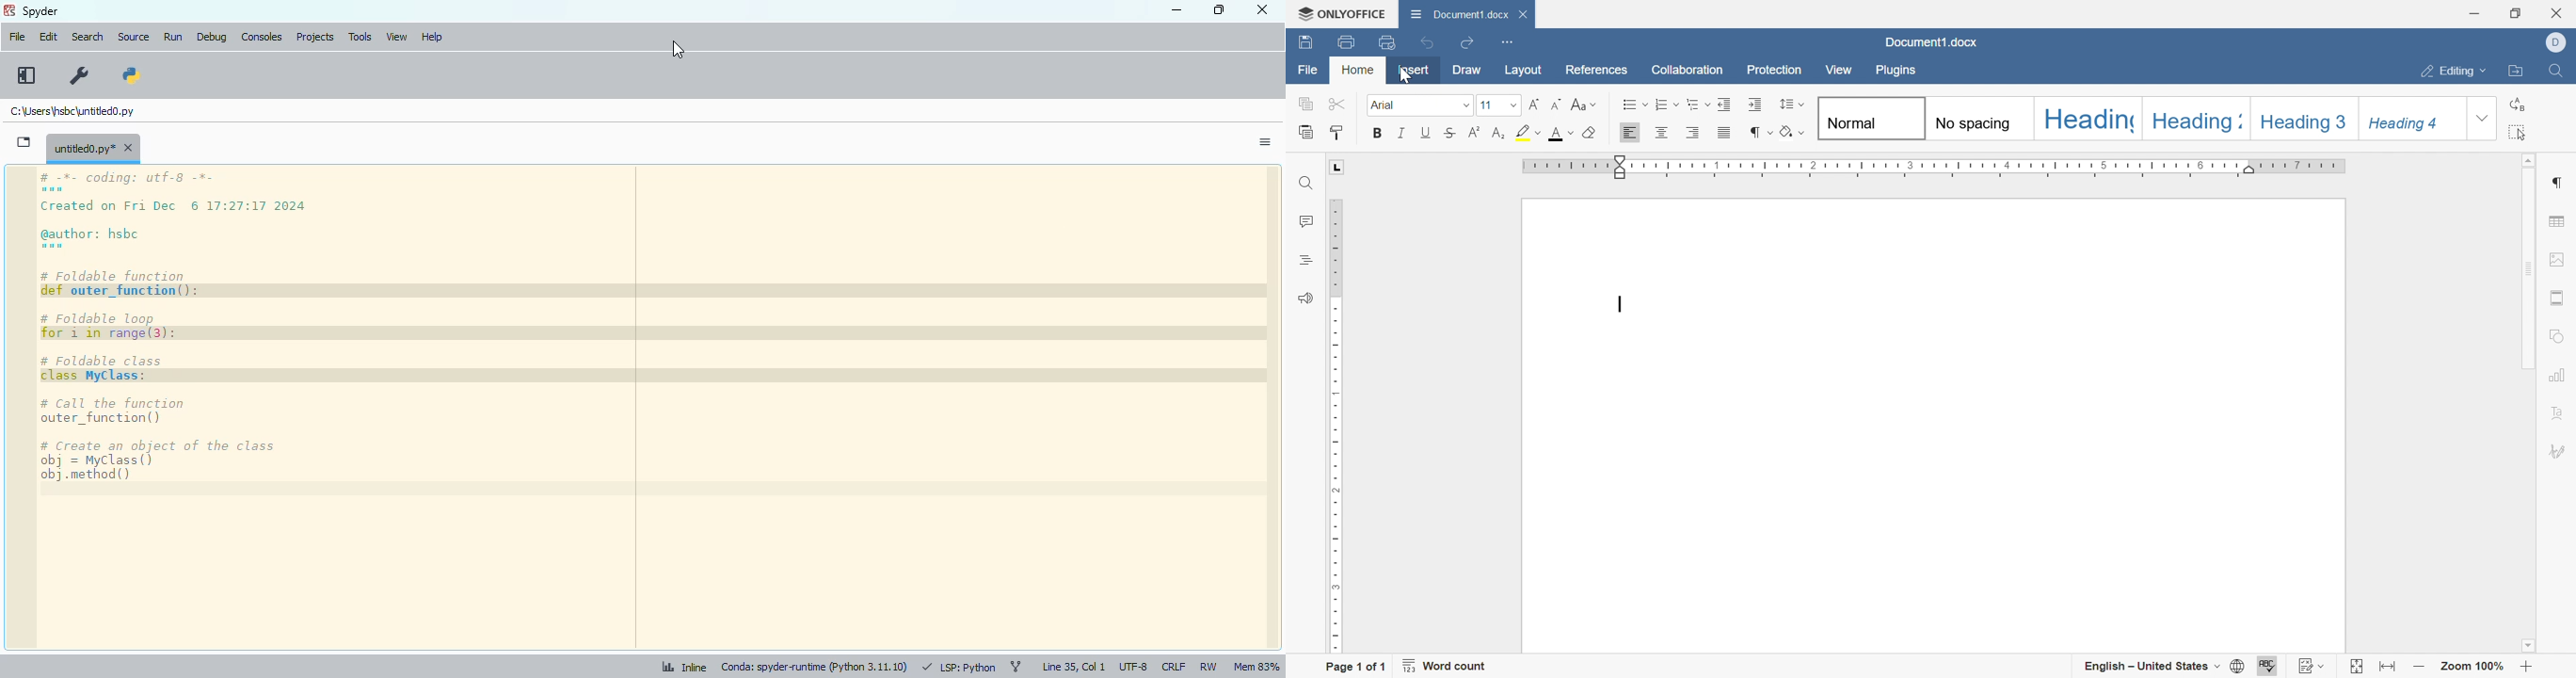  What do you see at coordinates (173, 38) in the screenshot?
I see `run` at bounding box center [173, 38].